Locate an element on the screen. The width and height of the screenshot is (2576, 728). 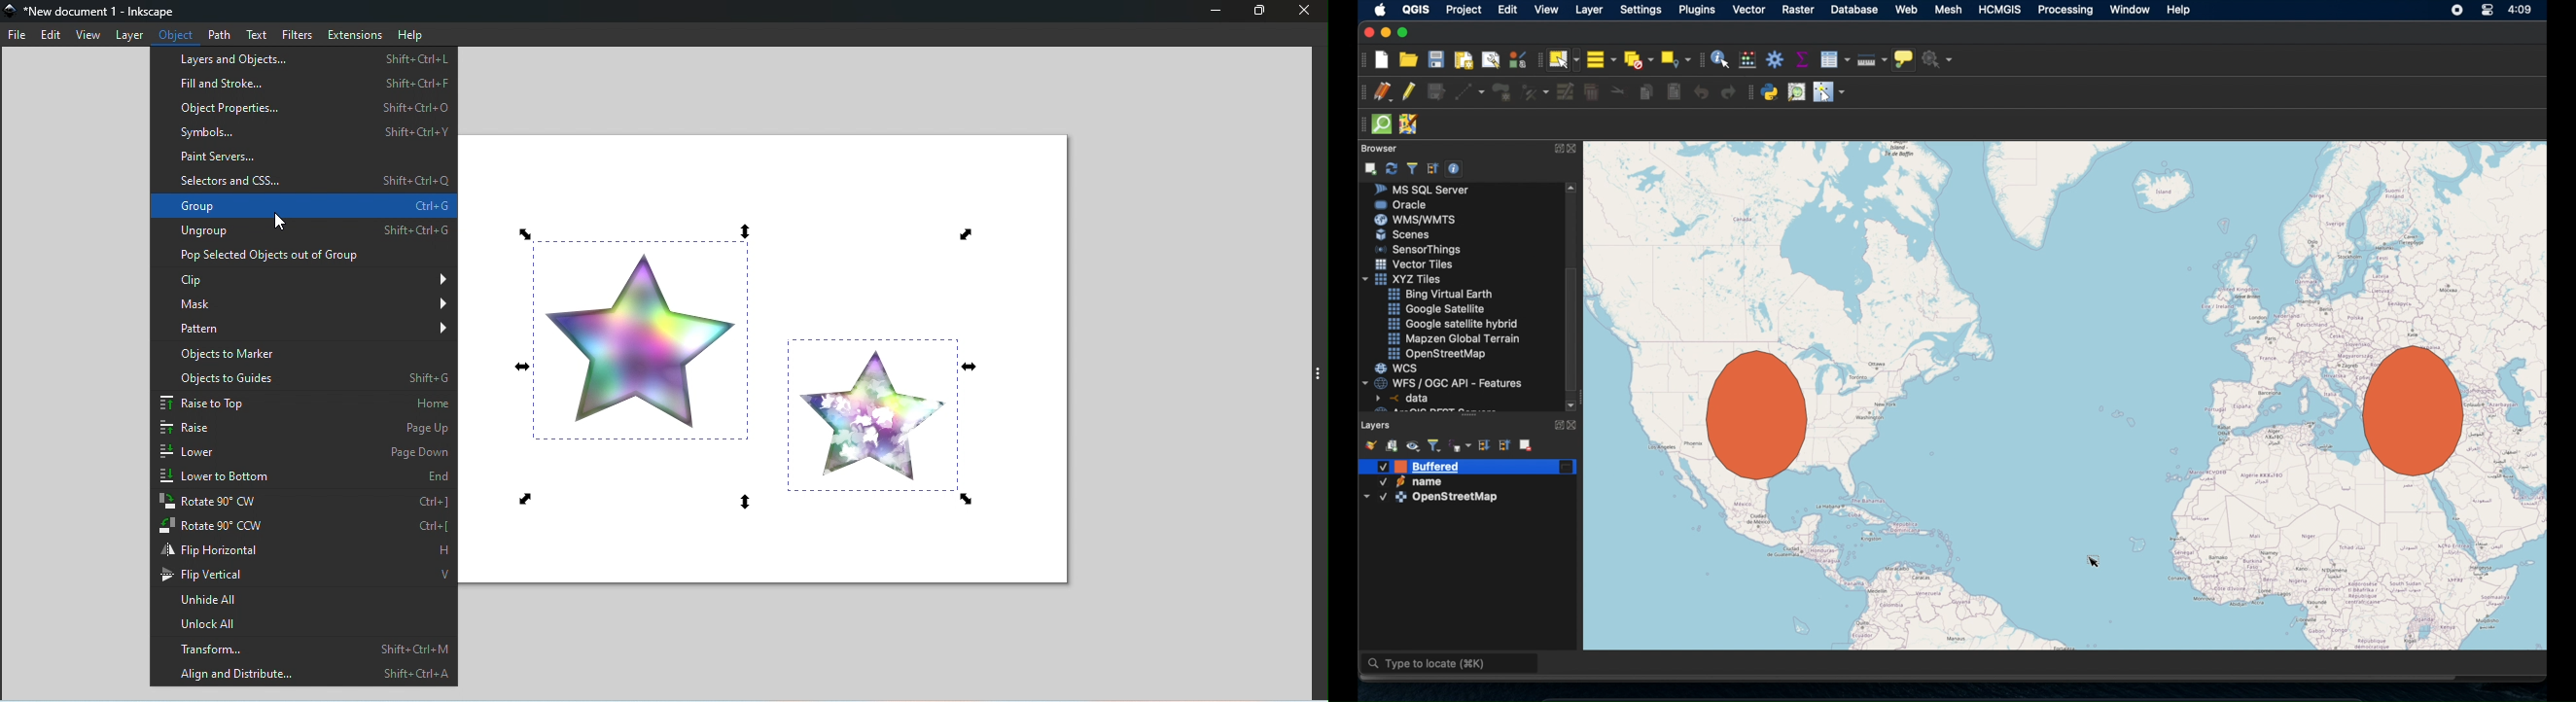
josh remote is located at coordinates (1412, 125).